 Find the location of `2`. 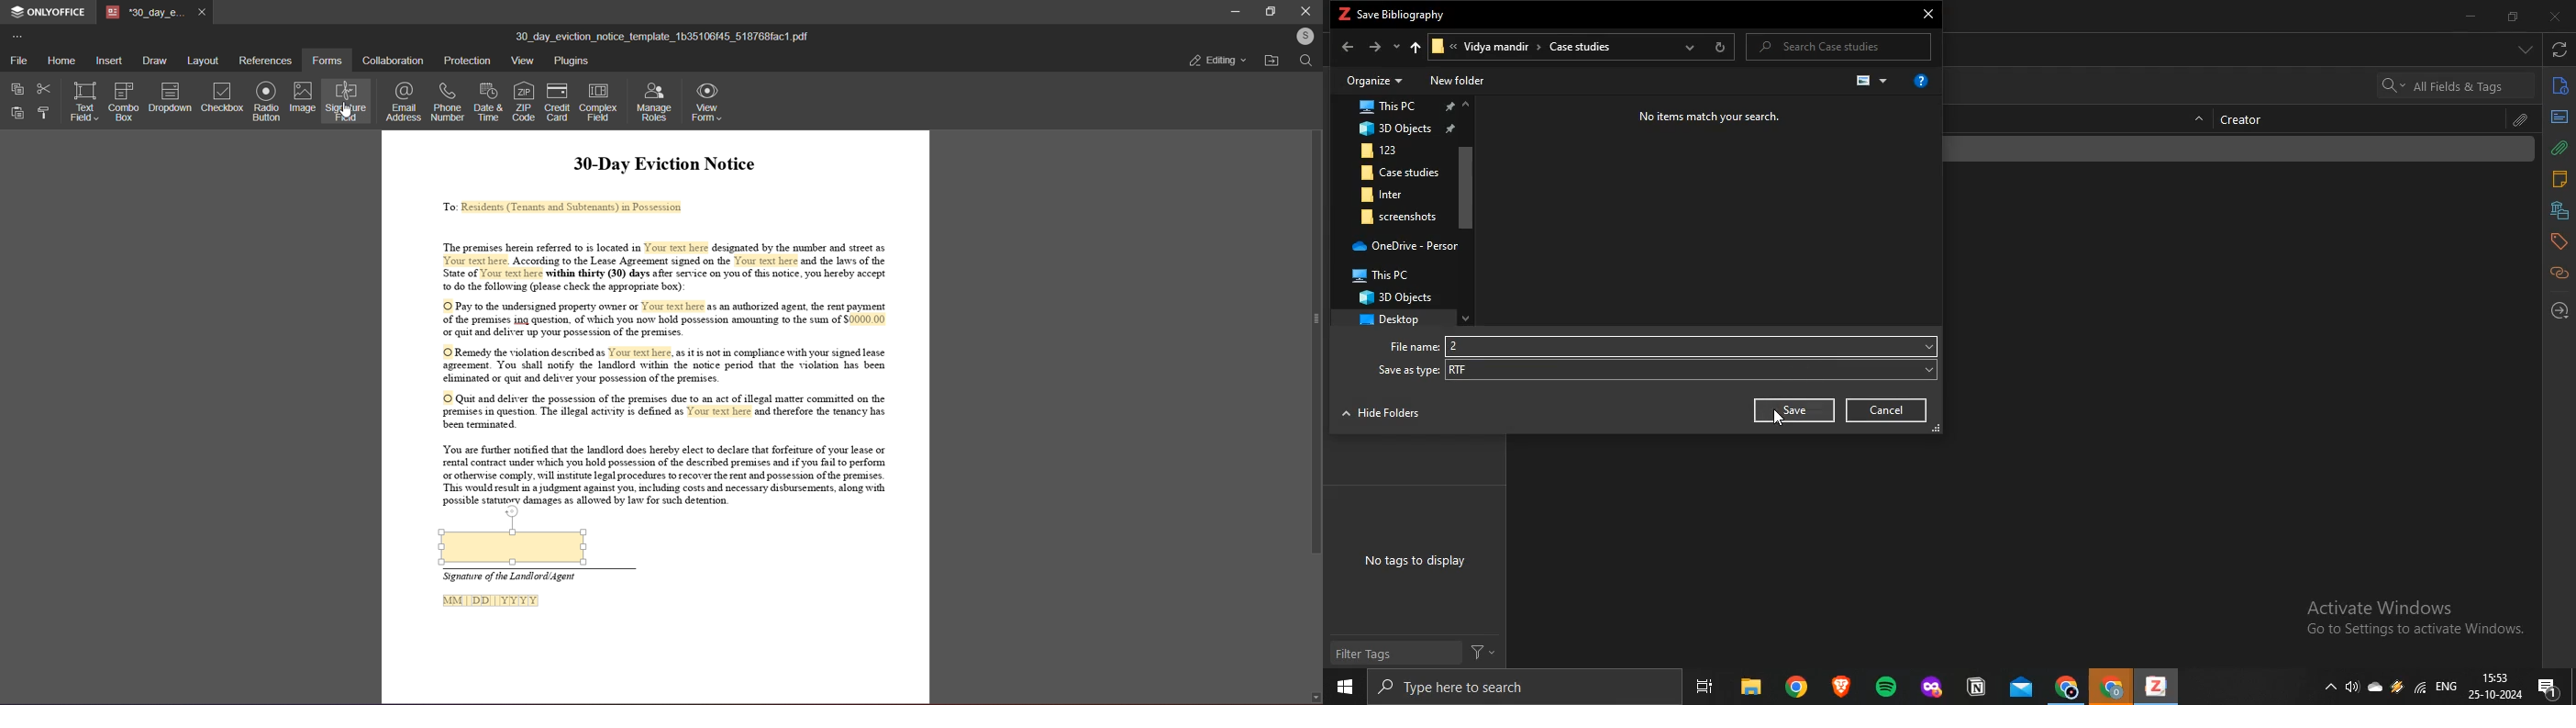

2 is located at coordinates (1691, 347).